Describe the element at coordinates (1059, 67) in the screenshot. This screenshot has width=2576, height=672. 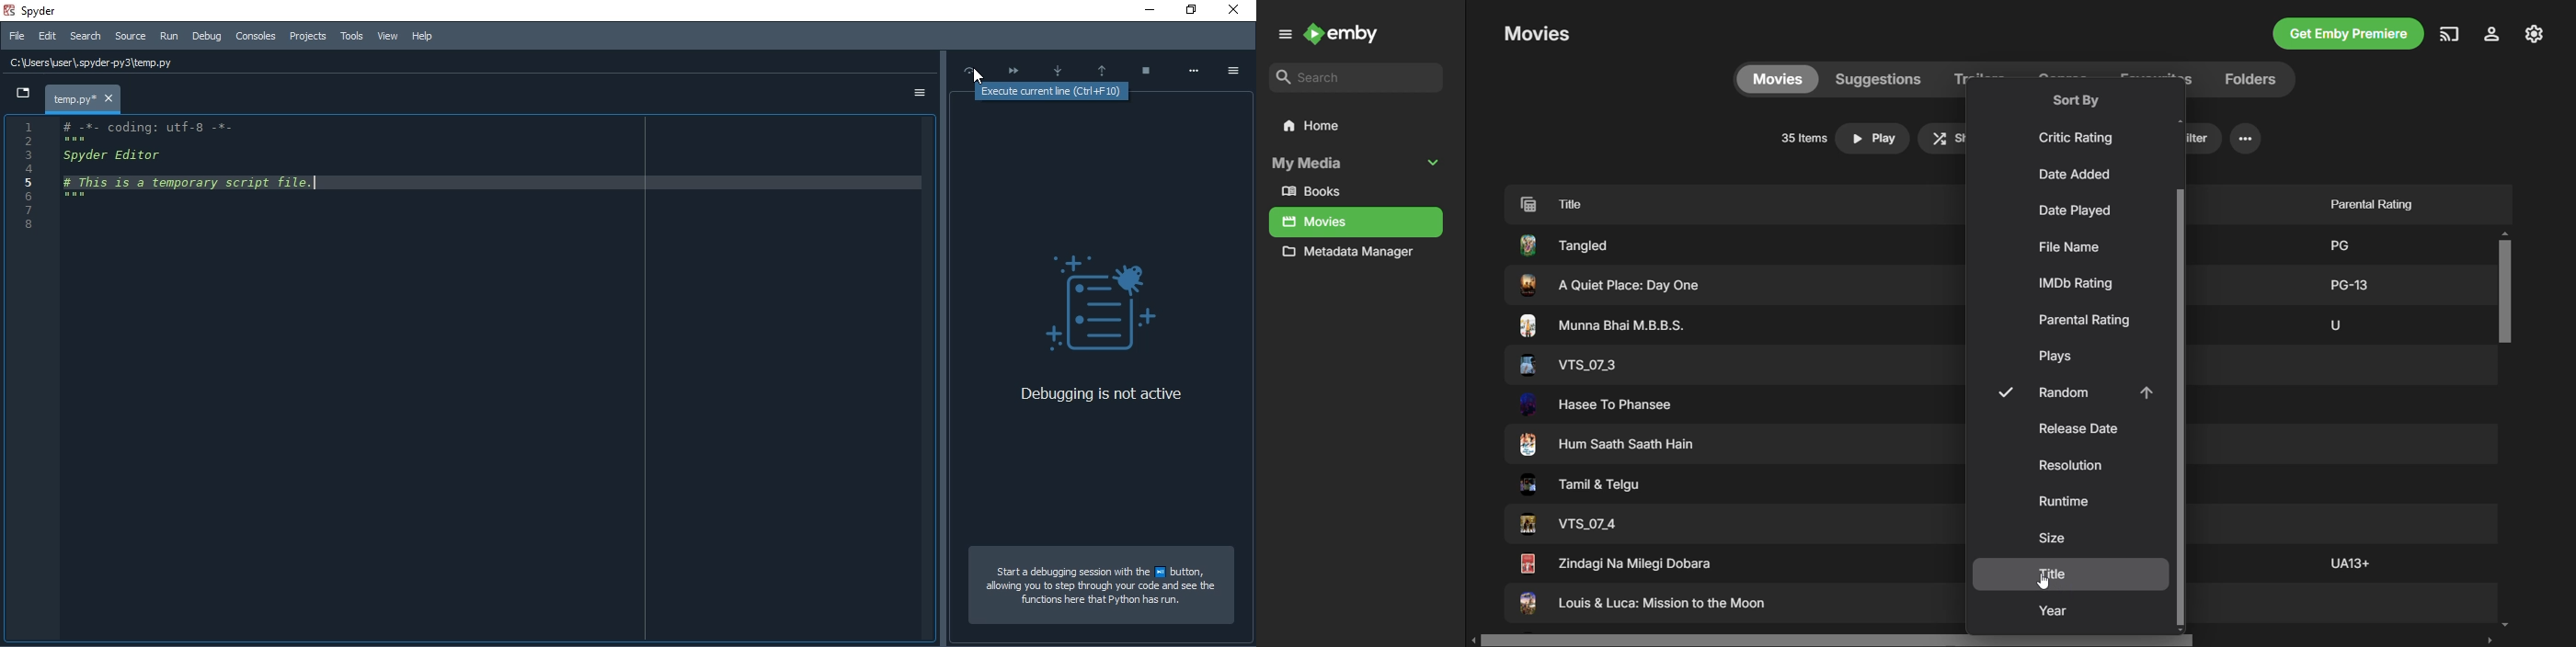
I see `Step into function or method` at that location.